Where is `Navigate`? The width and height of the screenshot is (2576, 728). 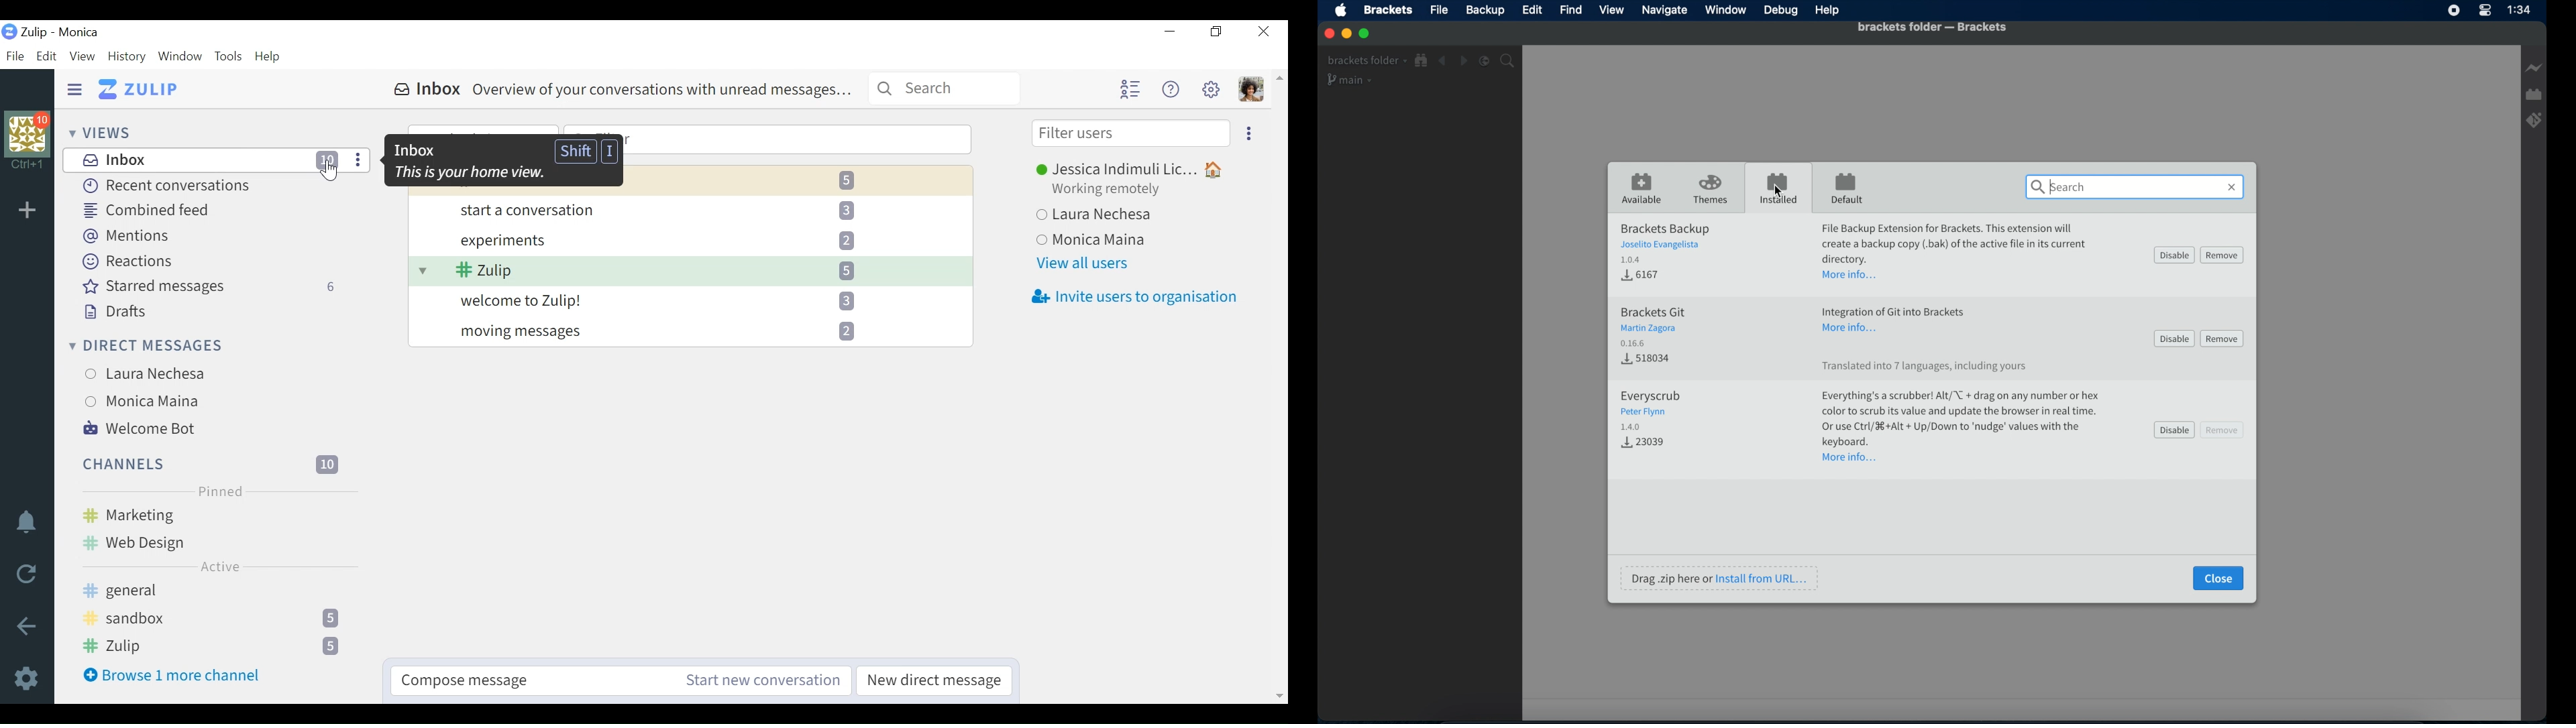
Navigate is located at coordinates (1664, 11).